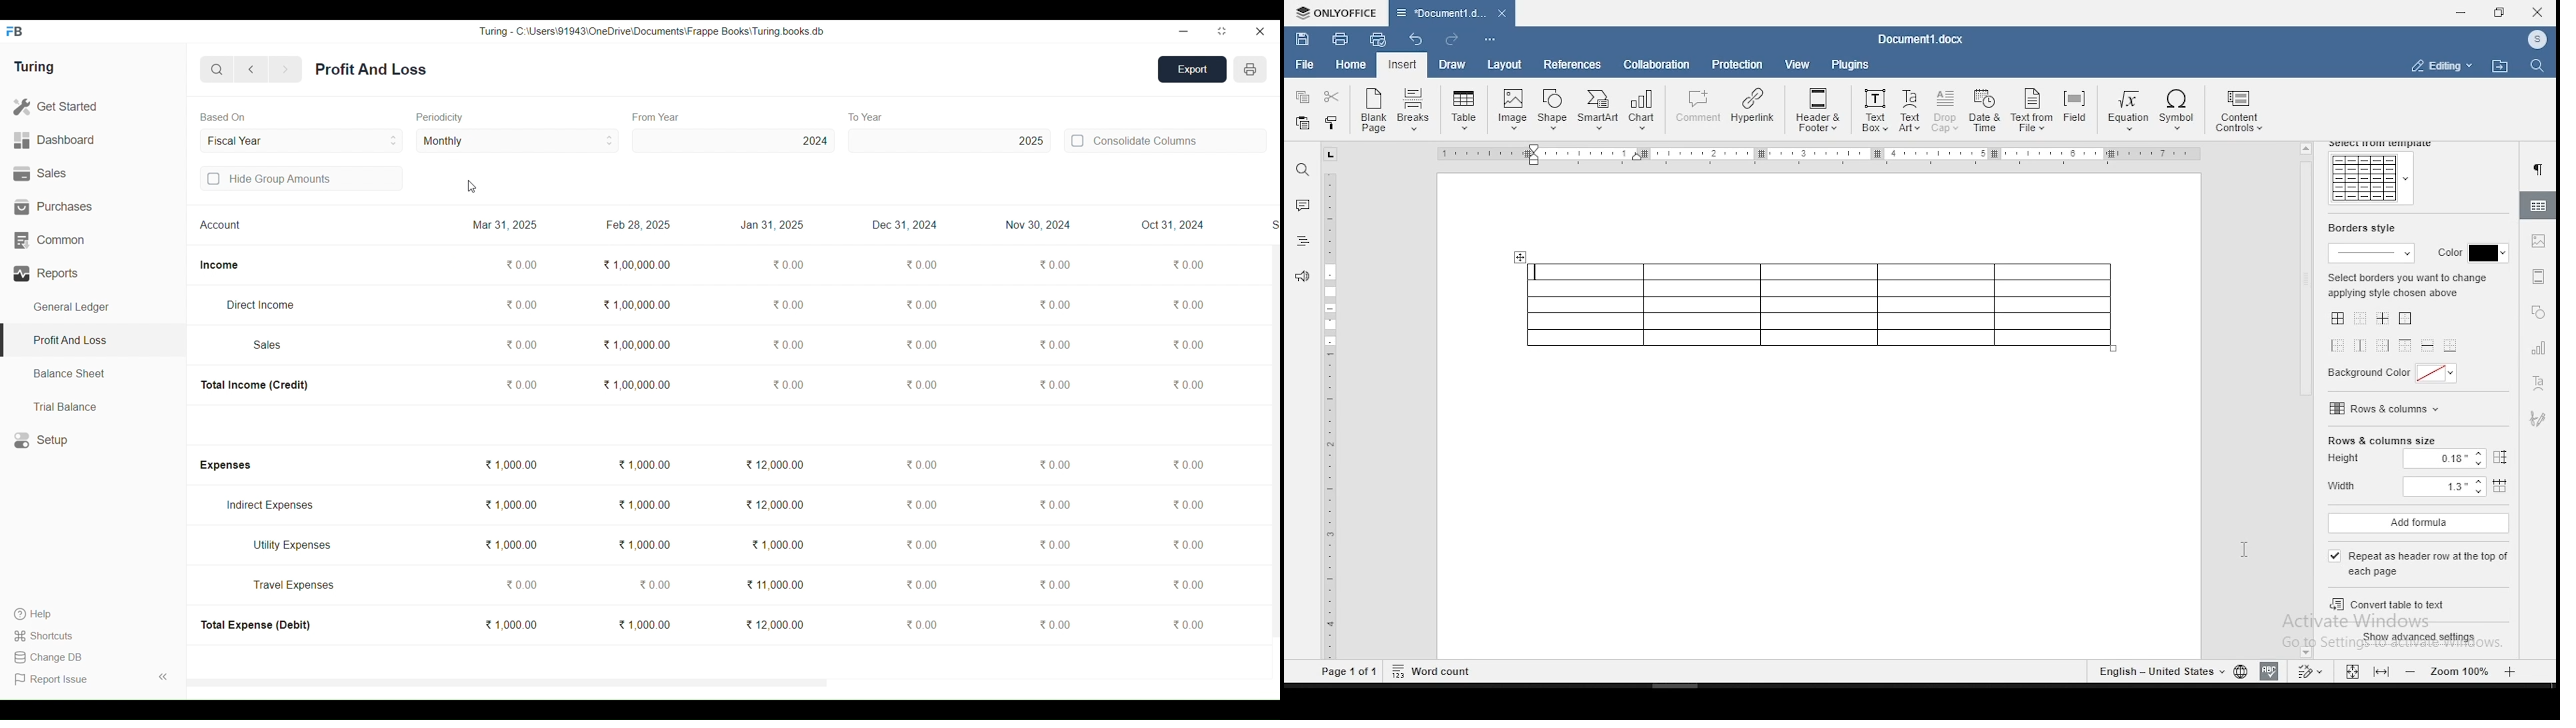 This screenshot has height=728, width=2576. What do you see at coordinates (293, 545) in the screenshot?
I see `Utility Expenses` at bounding box center [293, 545].